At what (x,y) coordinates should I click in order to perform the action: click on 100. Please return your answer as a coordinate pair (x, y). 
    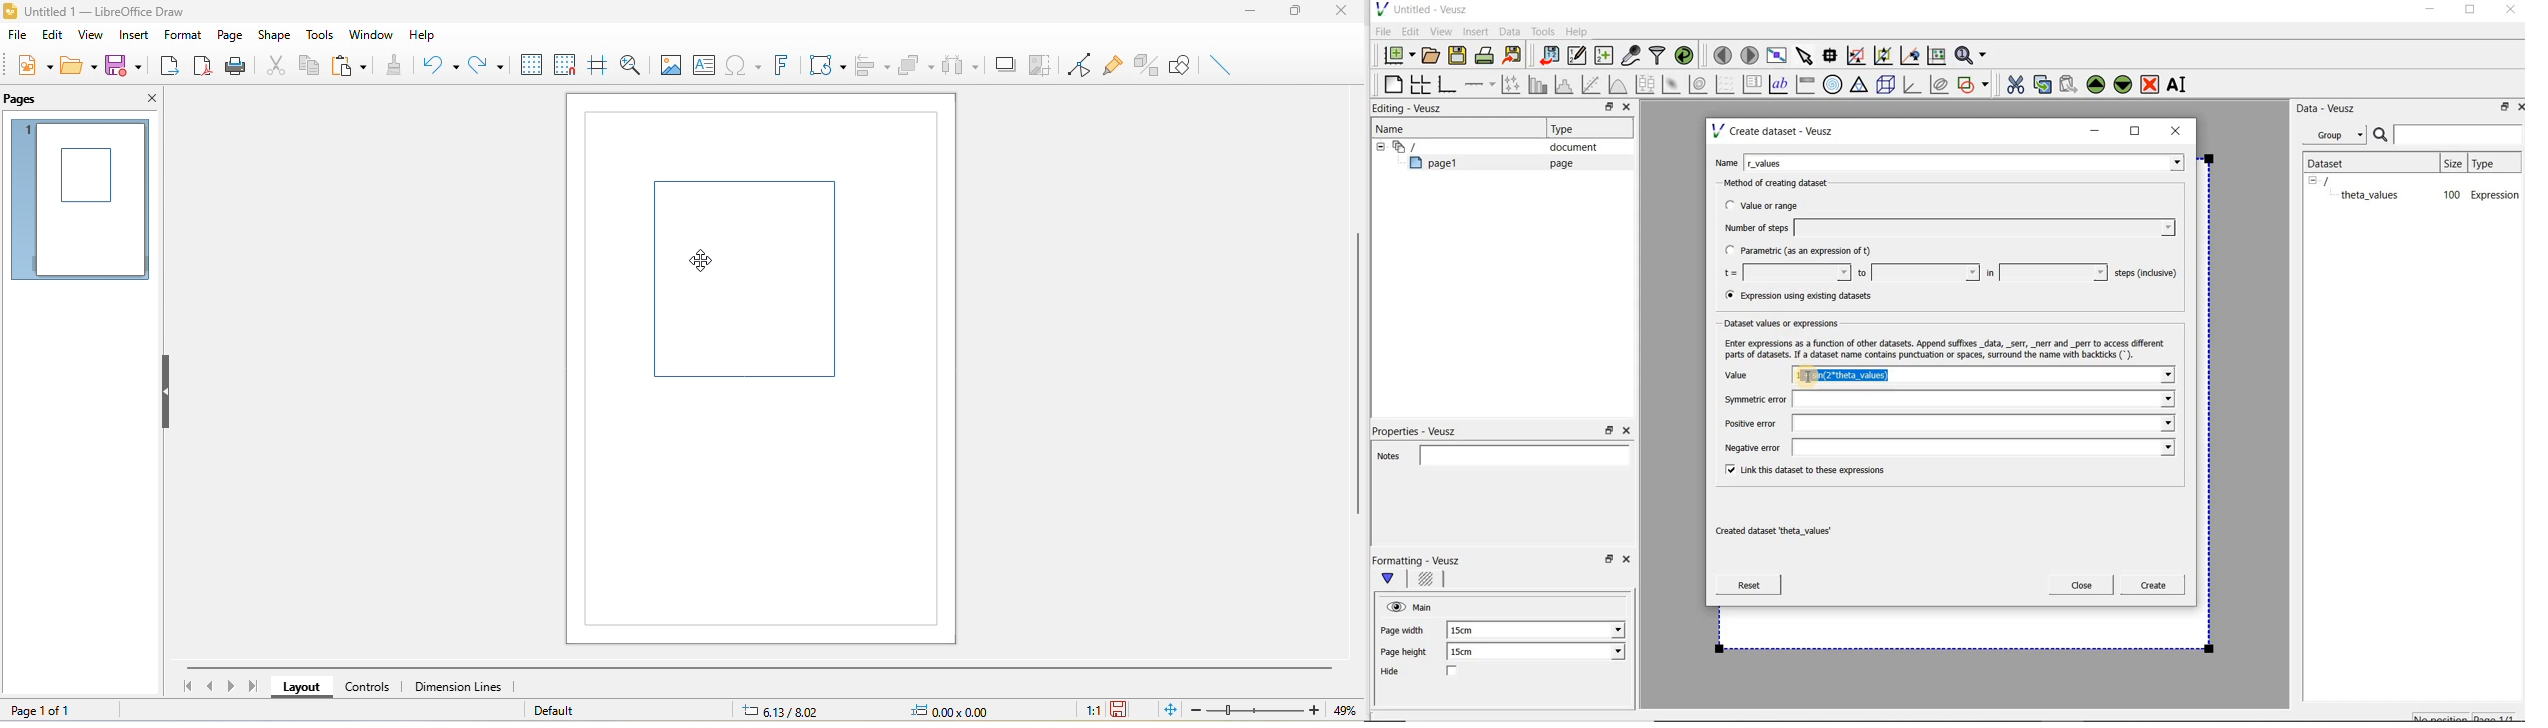
    Looking at the image, I should click on (2451, 196).